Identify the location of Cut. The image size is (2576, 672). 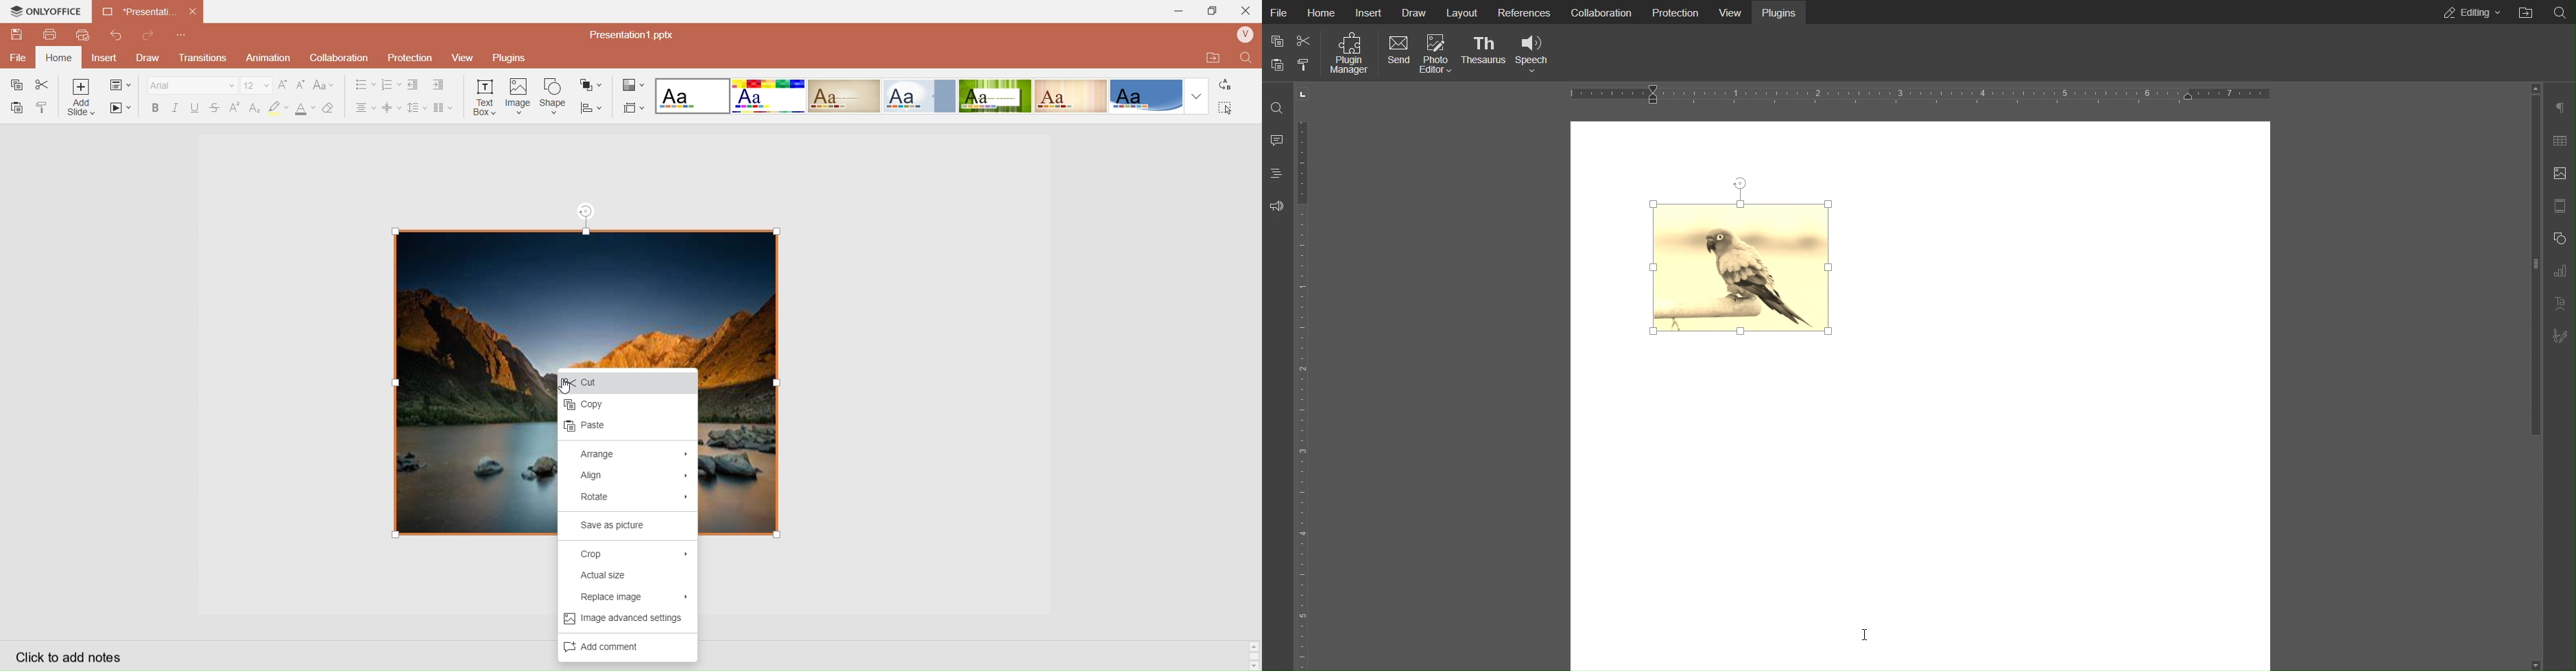
(41, 84).